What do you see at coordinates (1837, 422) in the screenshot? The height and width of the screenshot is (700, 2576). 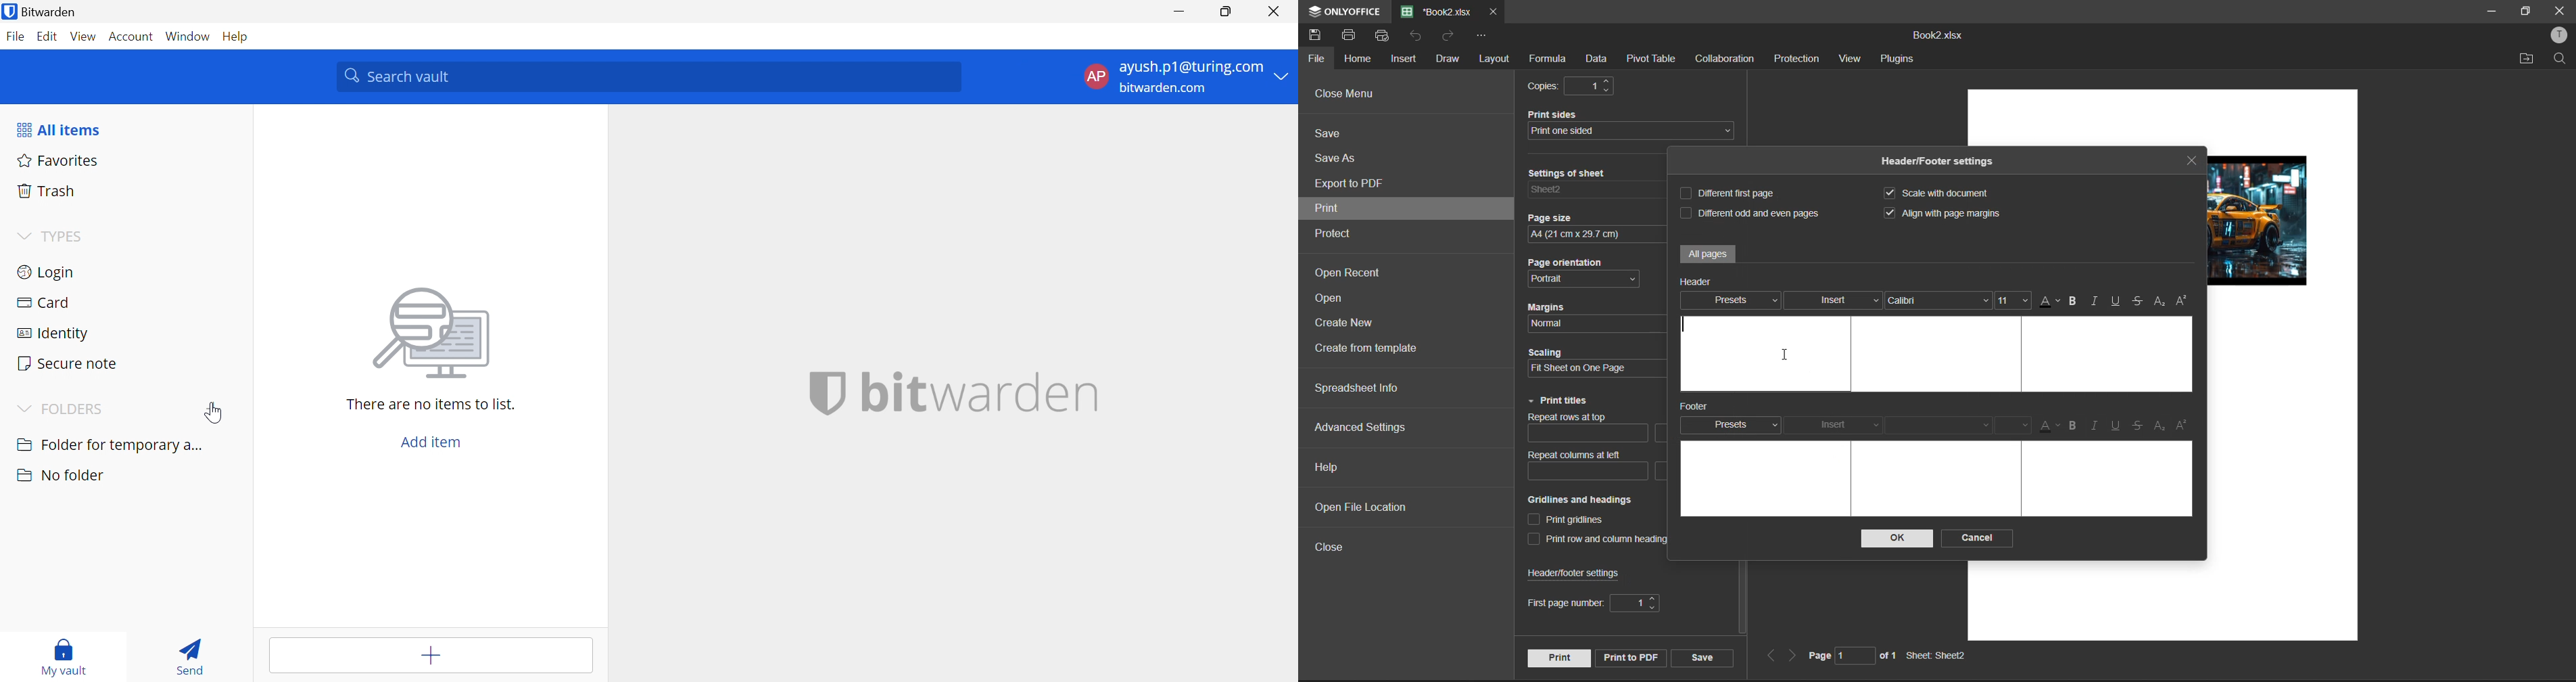 I see `insert` at bounding box center [1837, 422].